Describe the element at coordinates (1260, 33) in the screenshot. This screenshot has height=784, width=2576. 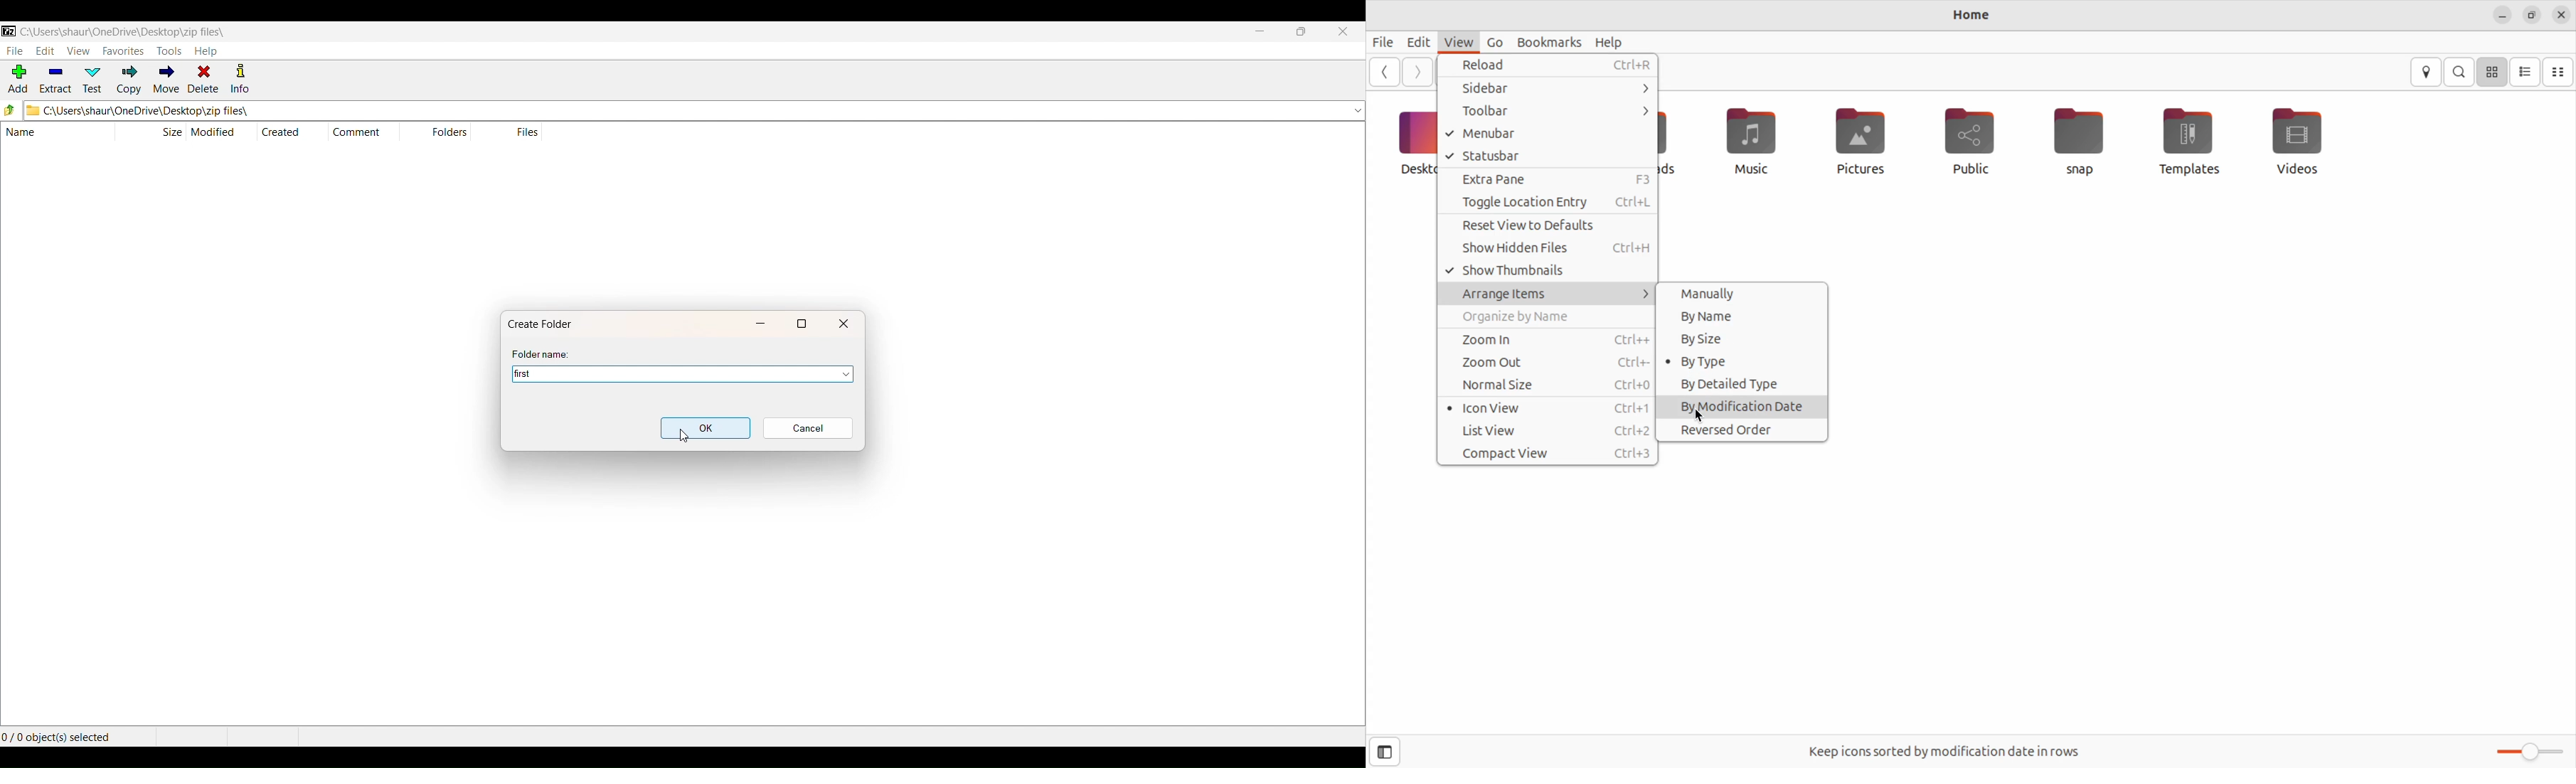
I see `MINIMIZE` at that location.